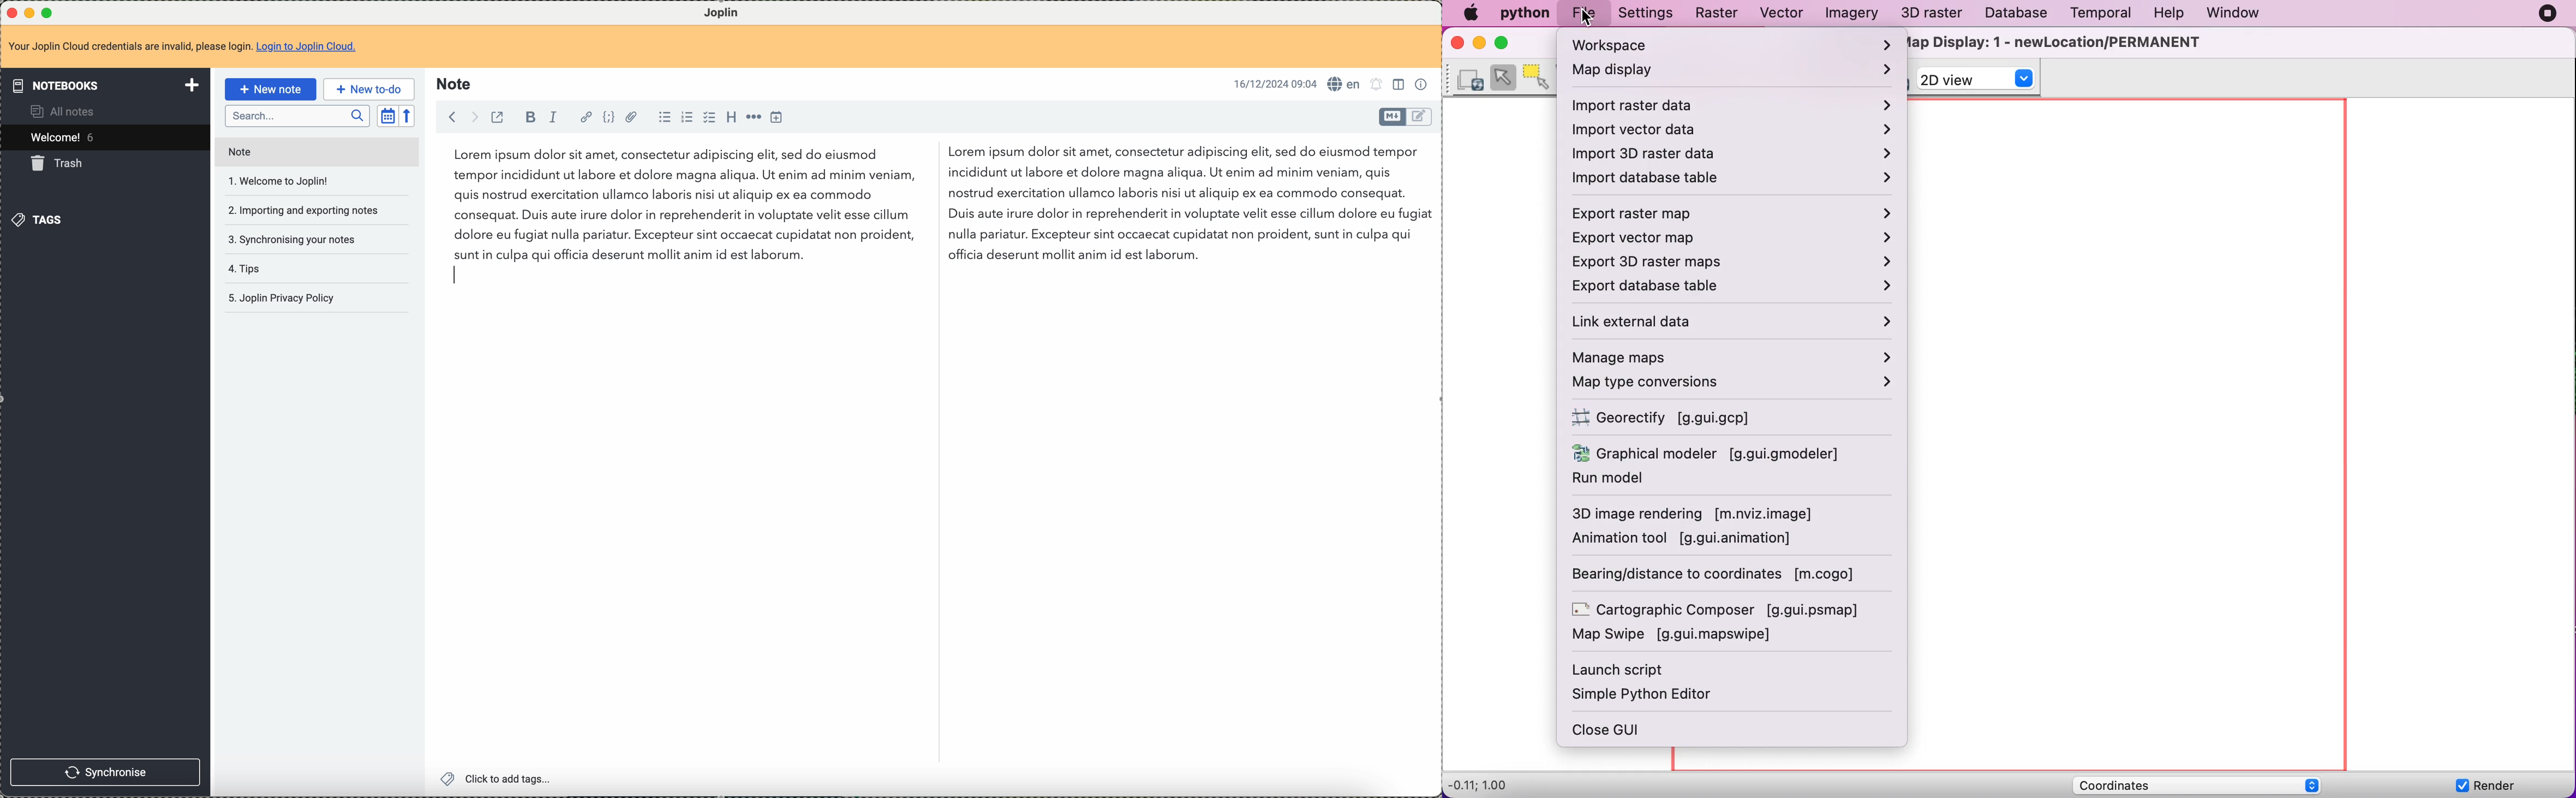  What do you see at coordinates (297, 116) in the screenshot?
I see `search bar` at bounding box center [297, 116].